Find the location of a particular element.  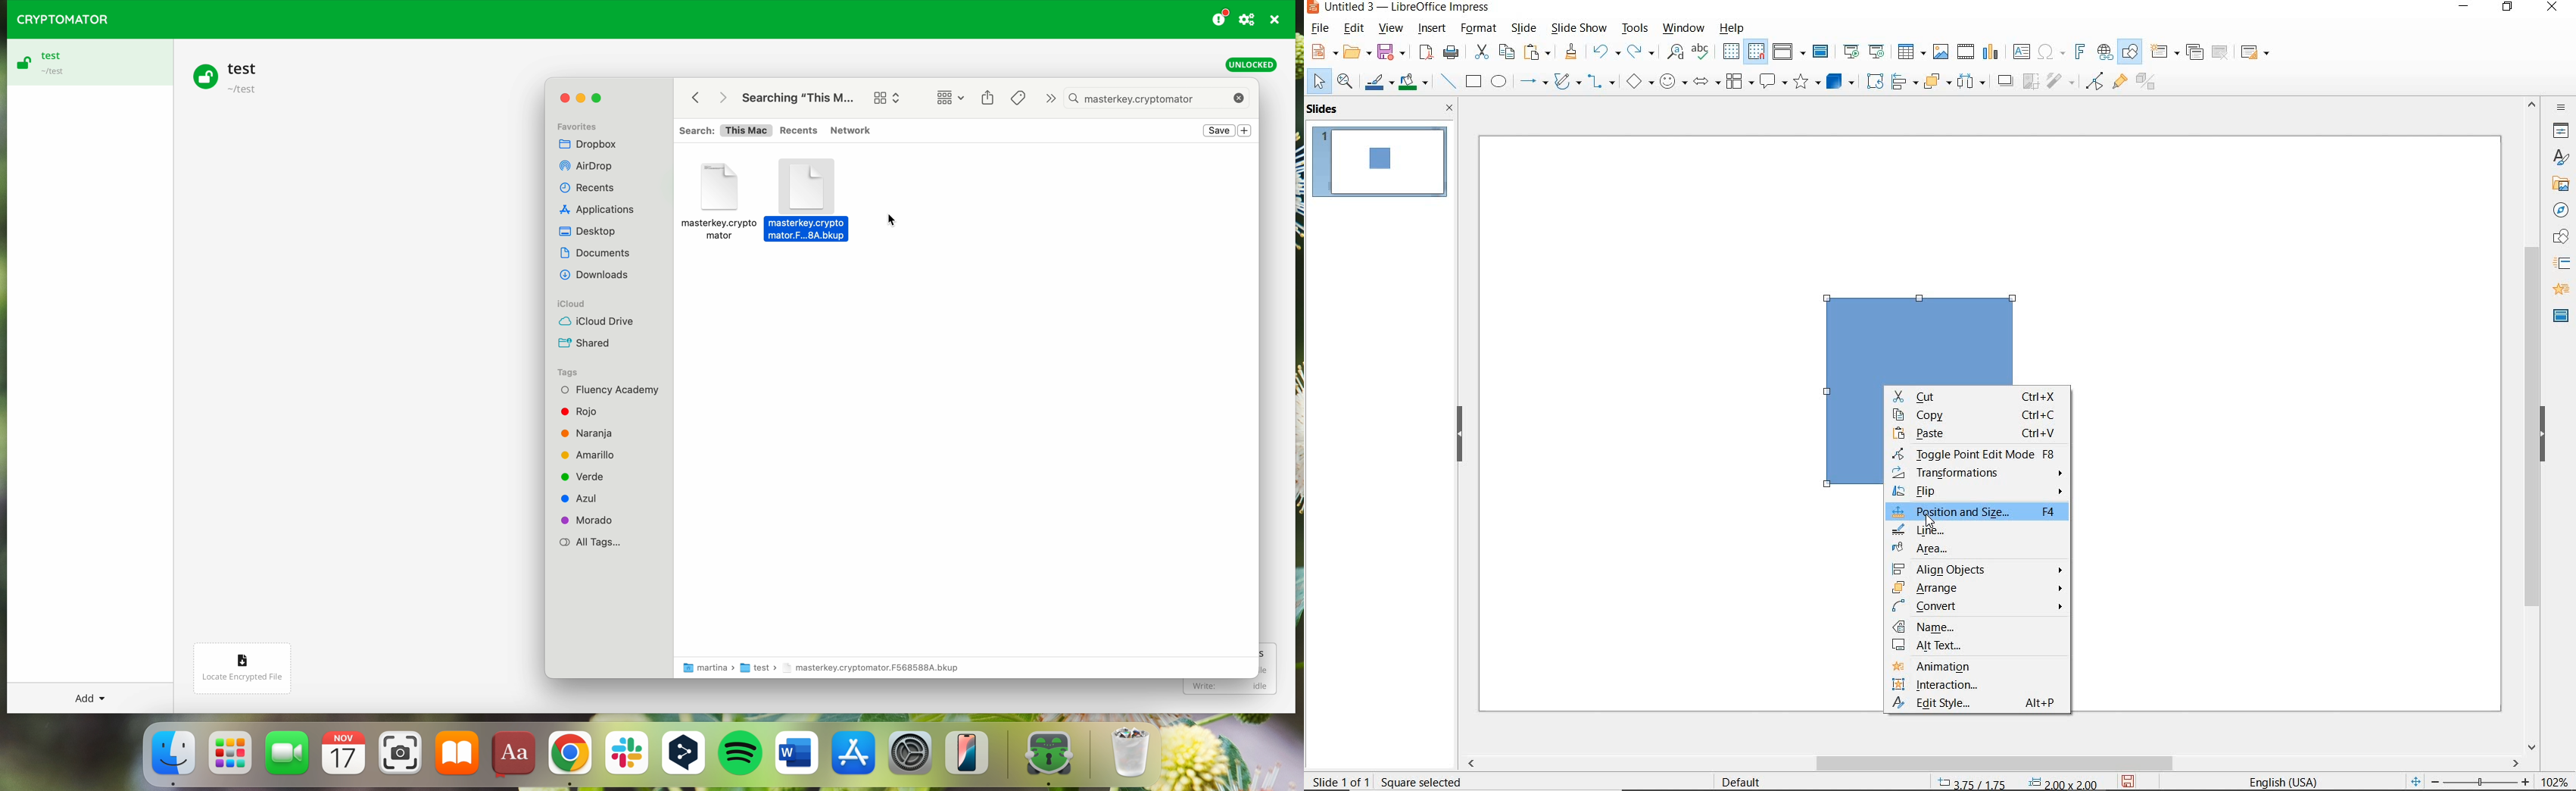

master slides is located at coordinates (2558, 317).